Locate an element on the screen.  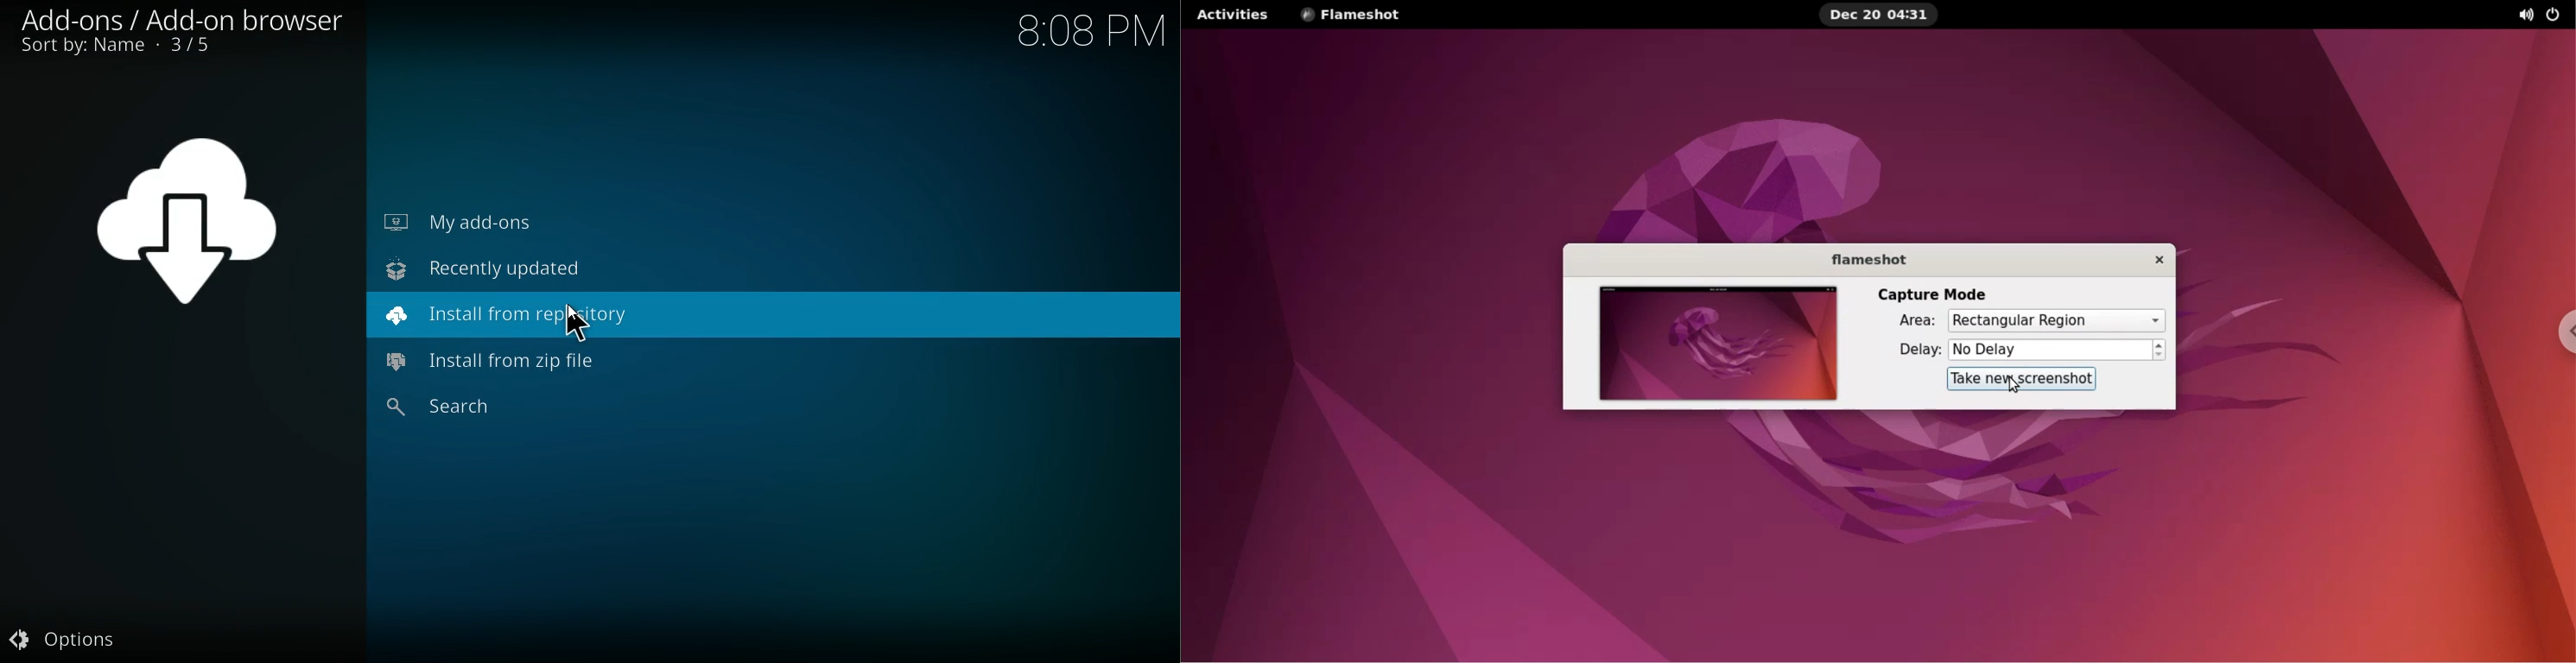
activities is located at coordinates (1237, 15).